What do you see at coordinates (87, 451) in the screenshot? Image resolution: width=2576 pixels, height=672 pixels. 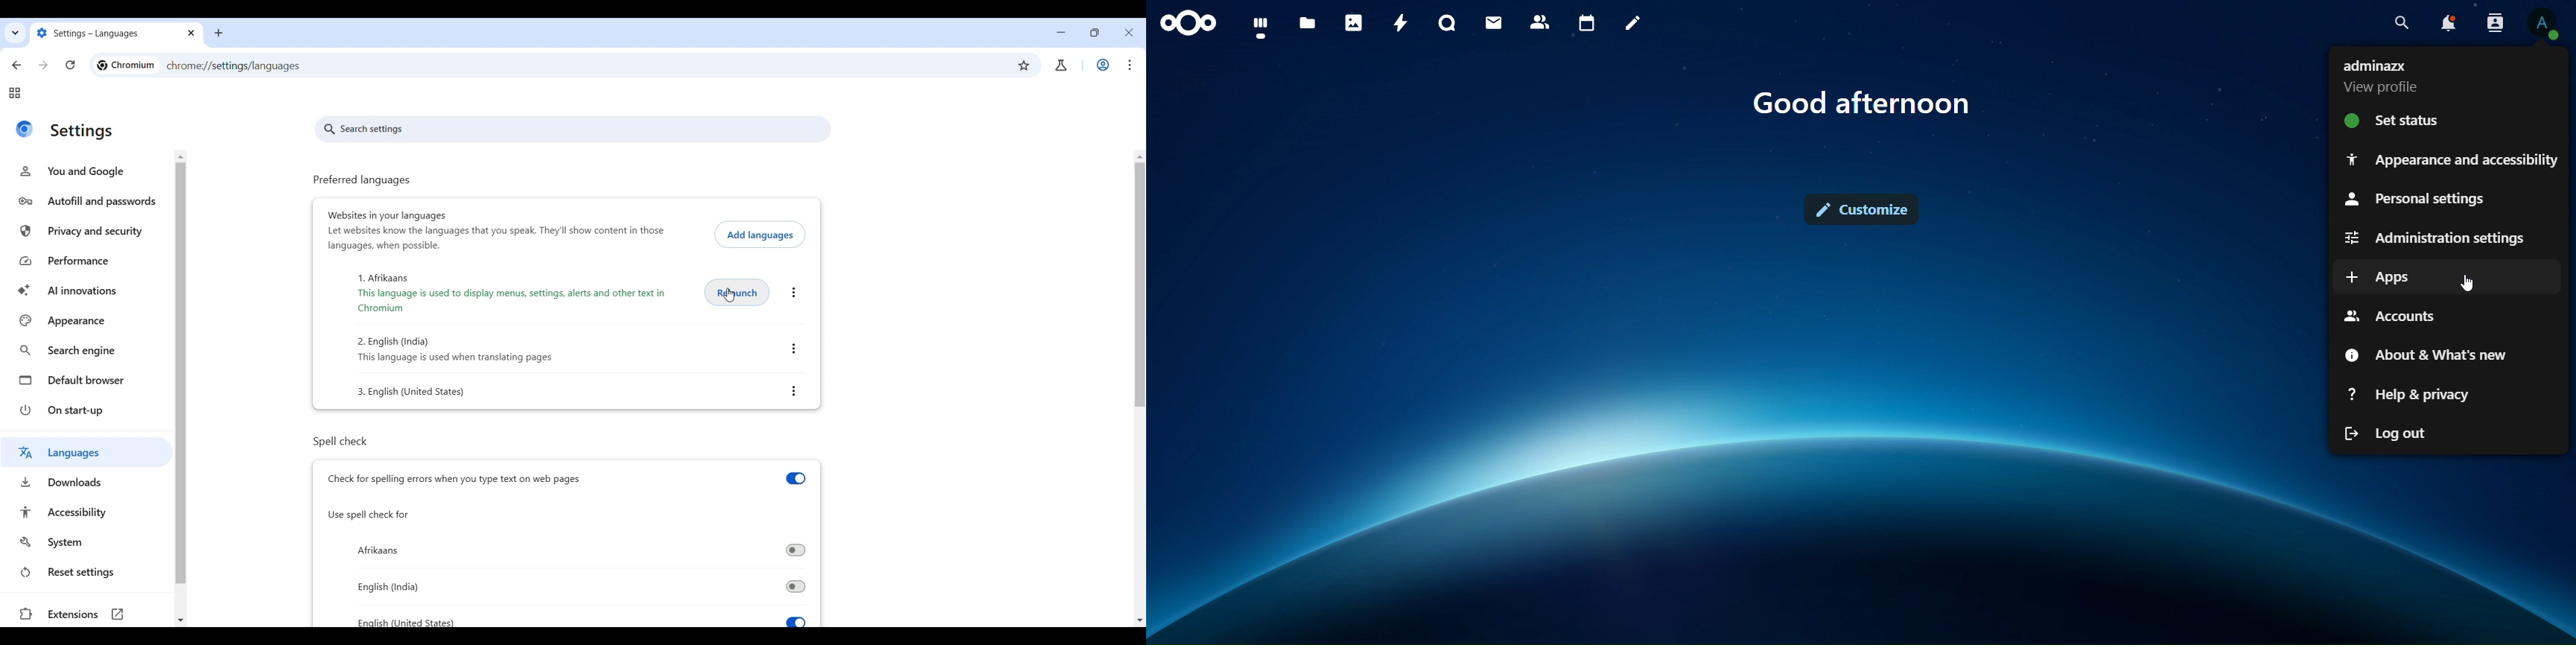 I see `Languages highlighted` at bounding box center [87, 451].